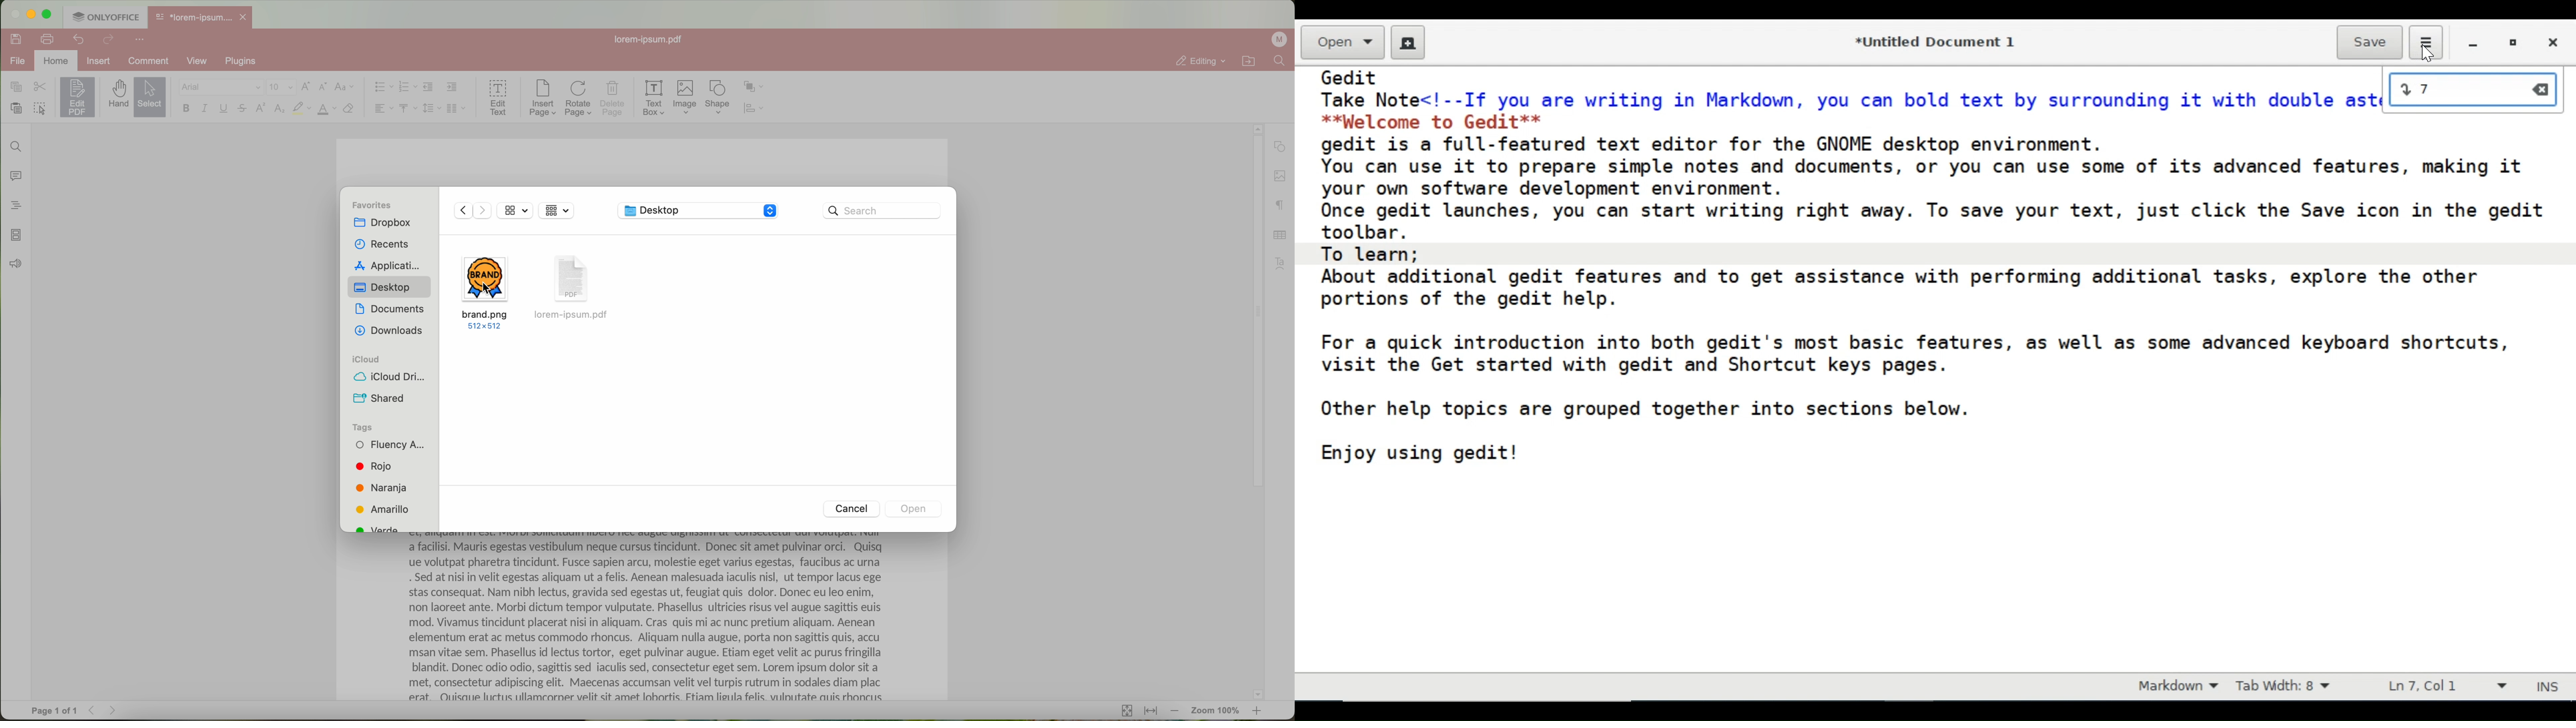  I want to click on italic, so click(205, 108).